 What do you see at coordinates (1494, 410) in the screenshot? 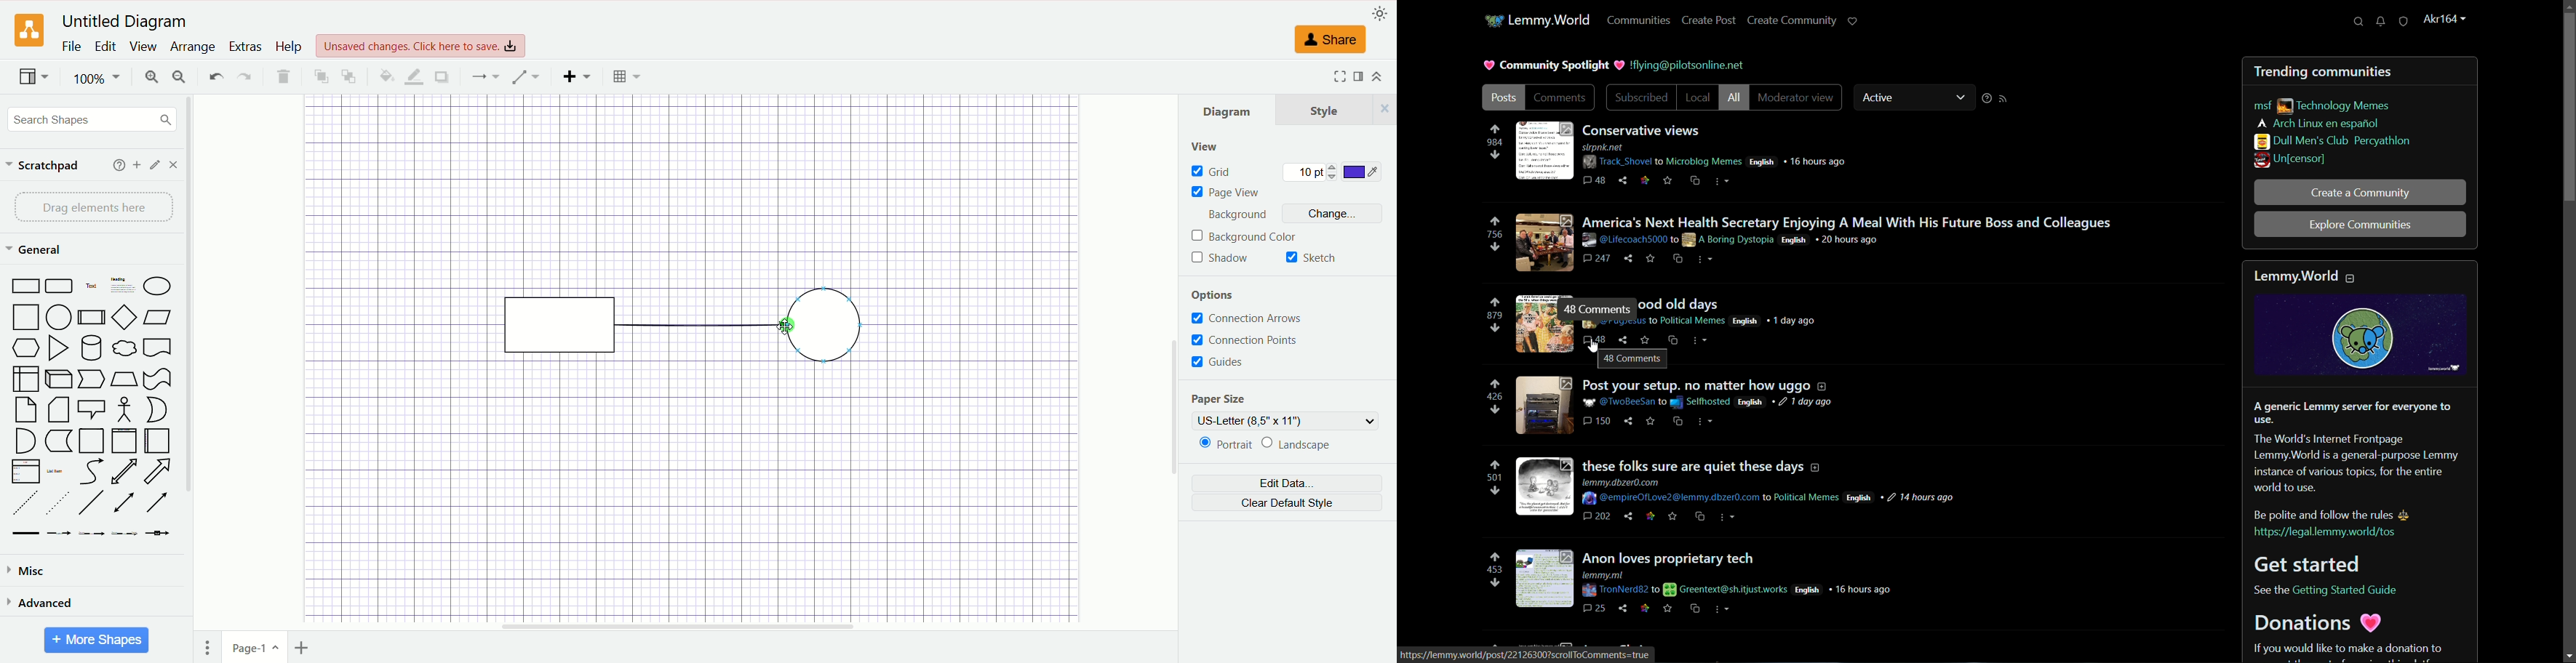
I see `downvote` at bounding box center [1494, 410].